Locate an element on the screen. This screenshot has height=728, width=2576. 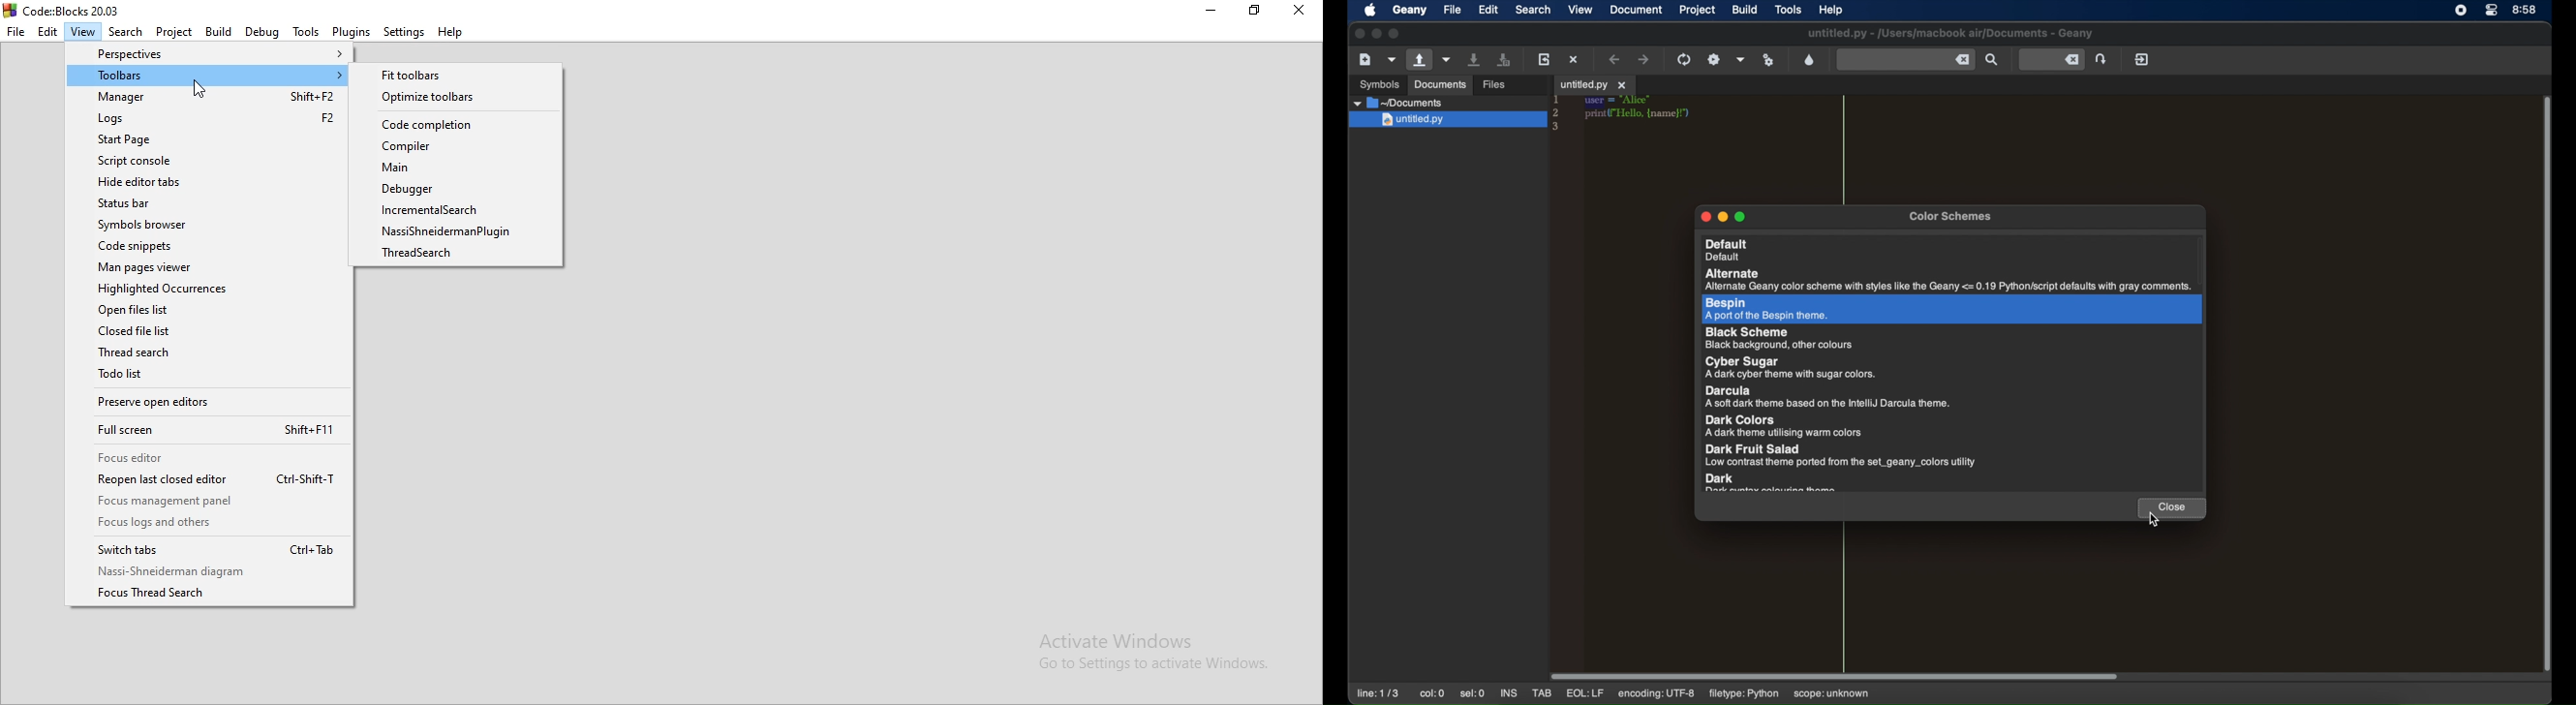
cursor on Toolbars is located at coordinates (199, 89).